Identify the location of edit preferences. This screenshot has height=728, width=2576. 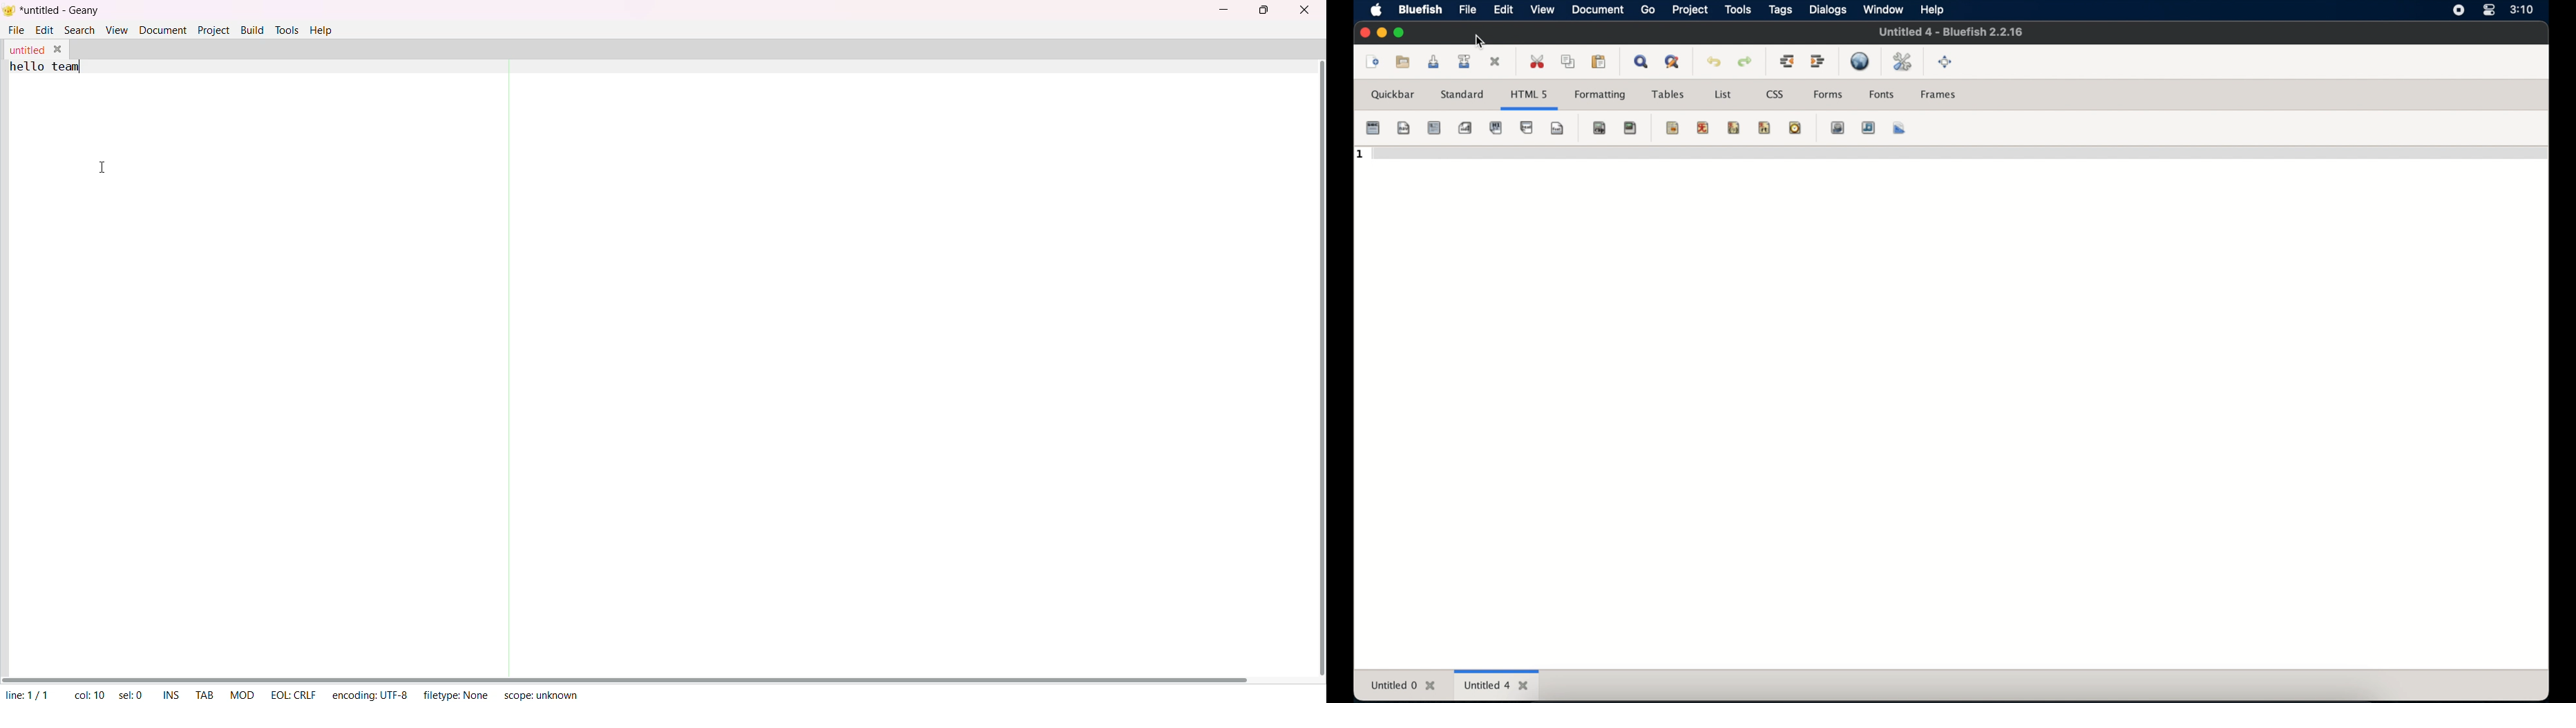
(1904, 62).